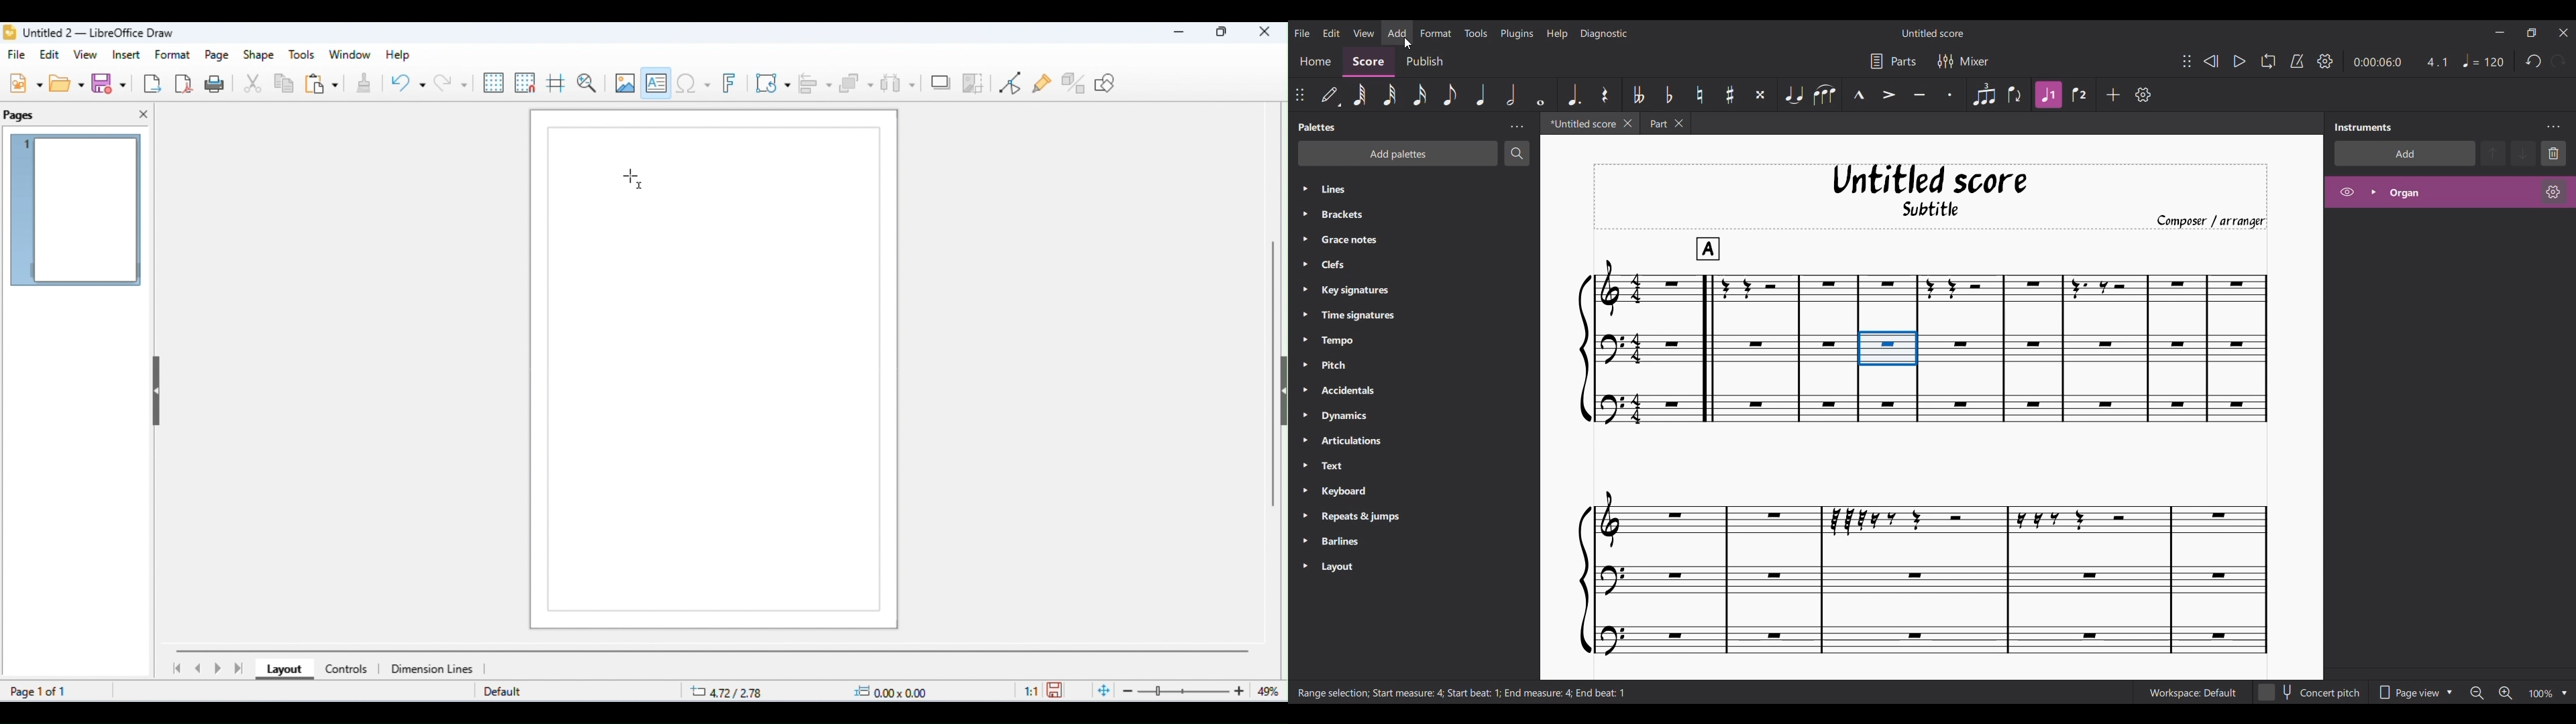  Describe the element at coordinates (1368, 61) in the screenshot. I see `Score section, current selection, highlighted` at that location.